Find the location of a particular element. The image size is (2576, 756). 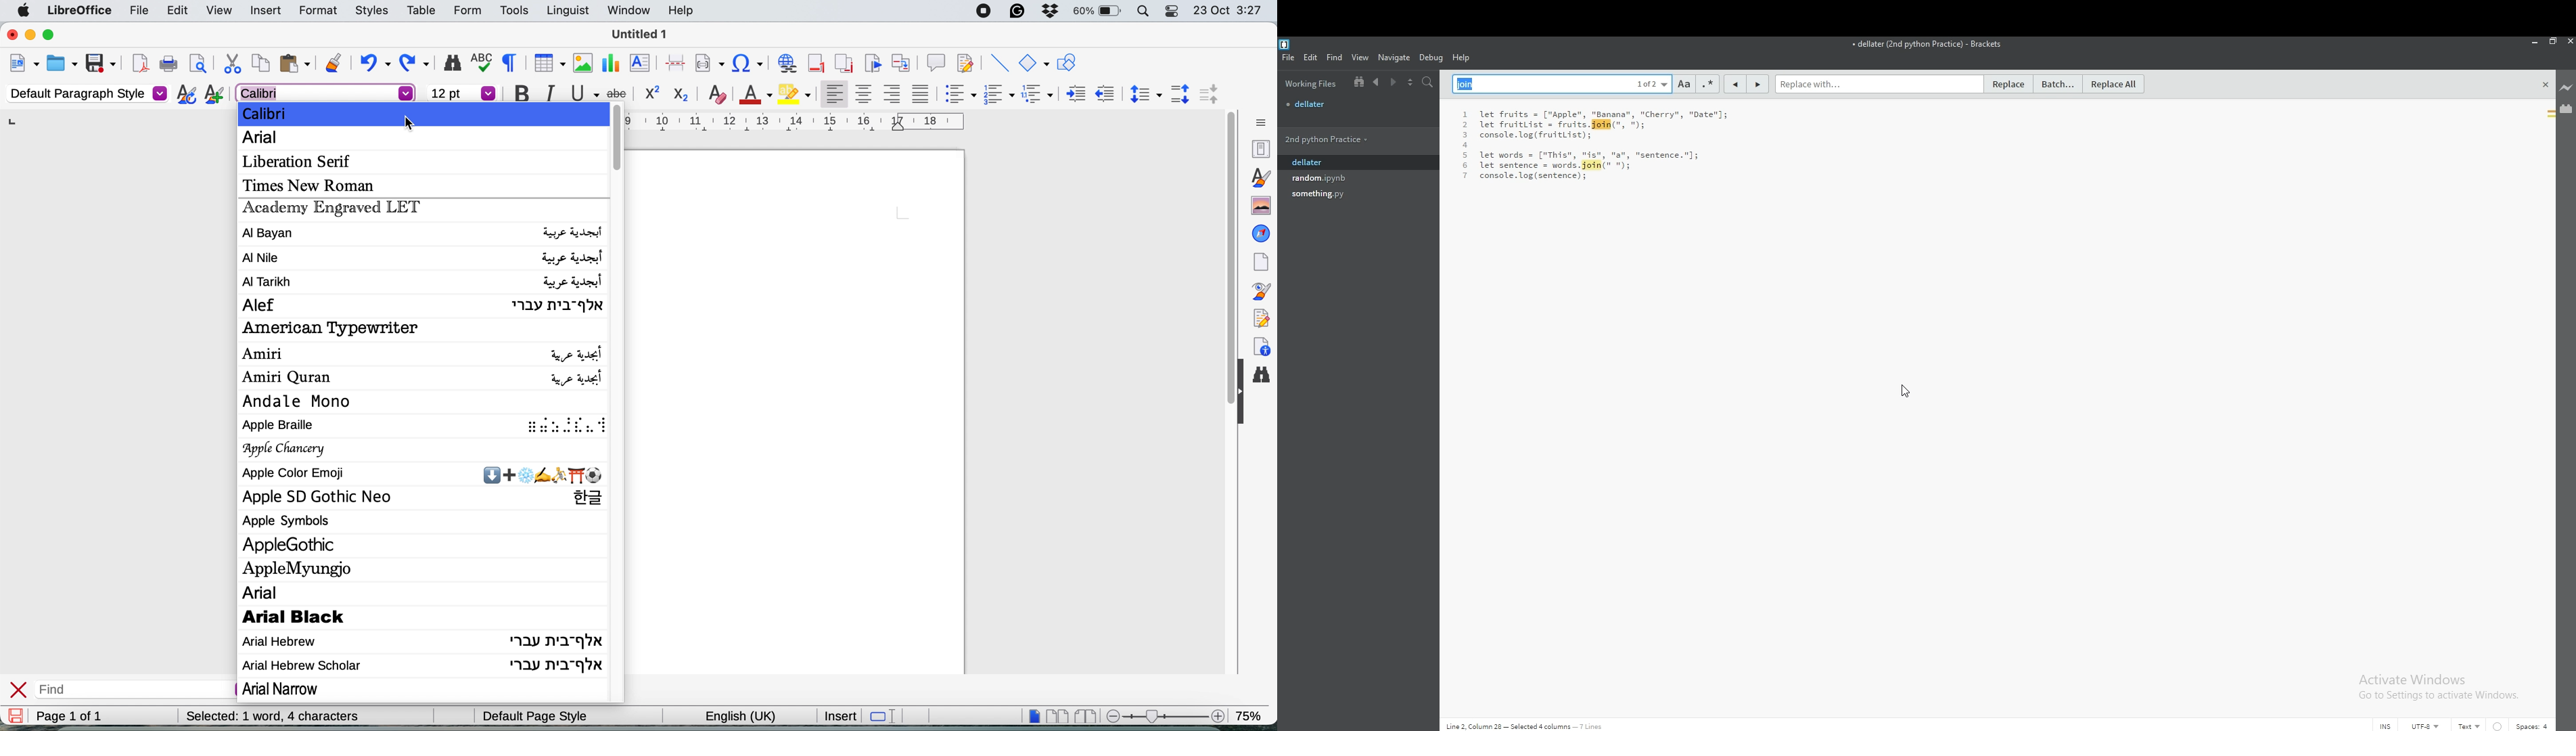

superscrpit is located at coordinates (653, 94).